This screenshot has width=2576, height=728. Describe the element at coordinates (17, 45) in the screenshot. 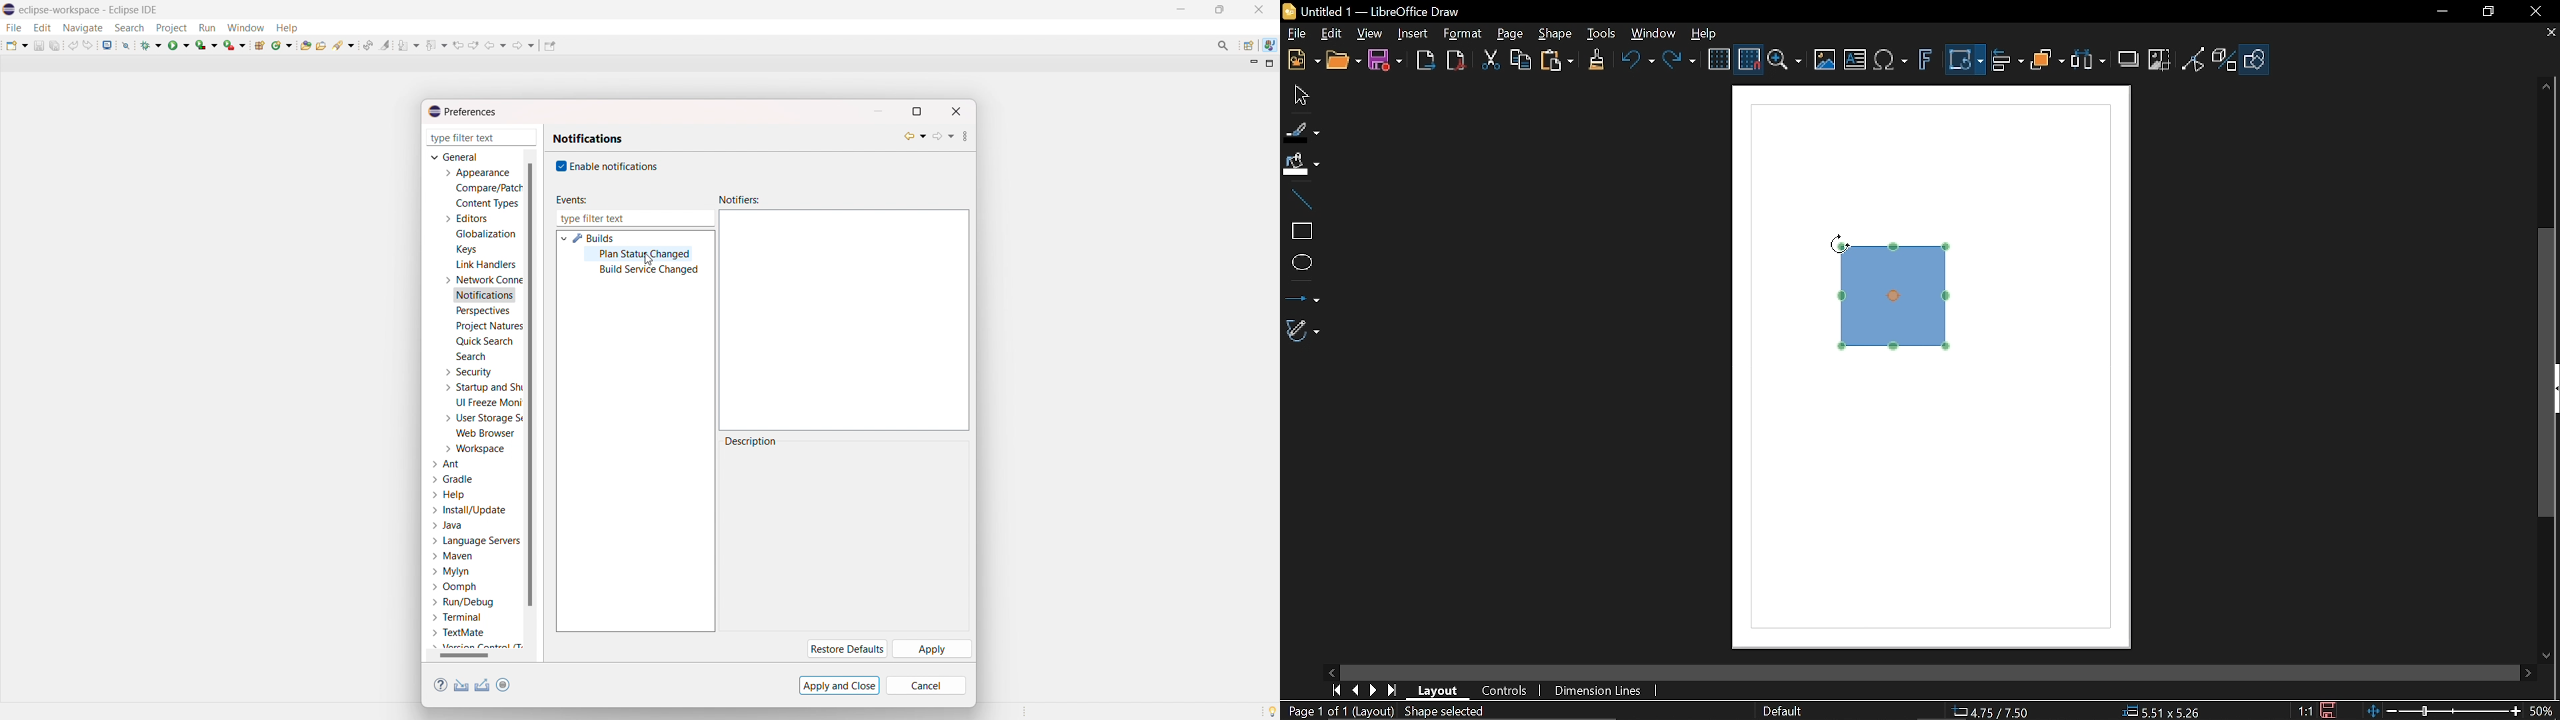

I see `new` at that location.